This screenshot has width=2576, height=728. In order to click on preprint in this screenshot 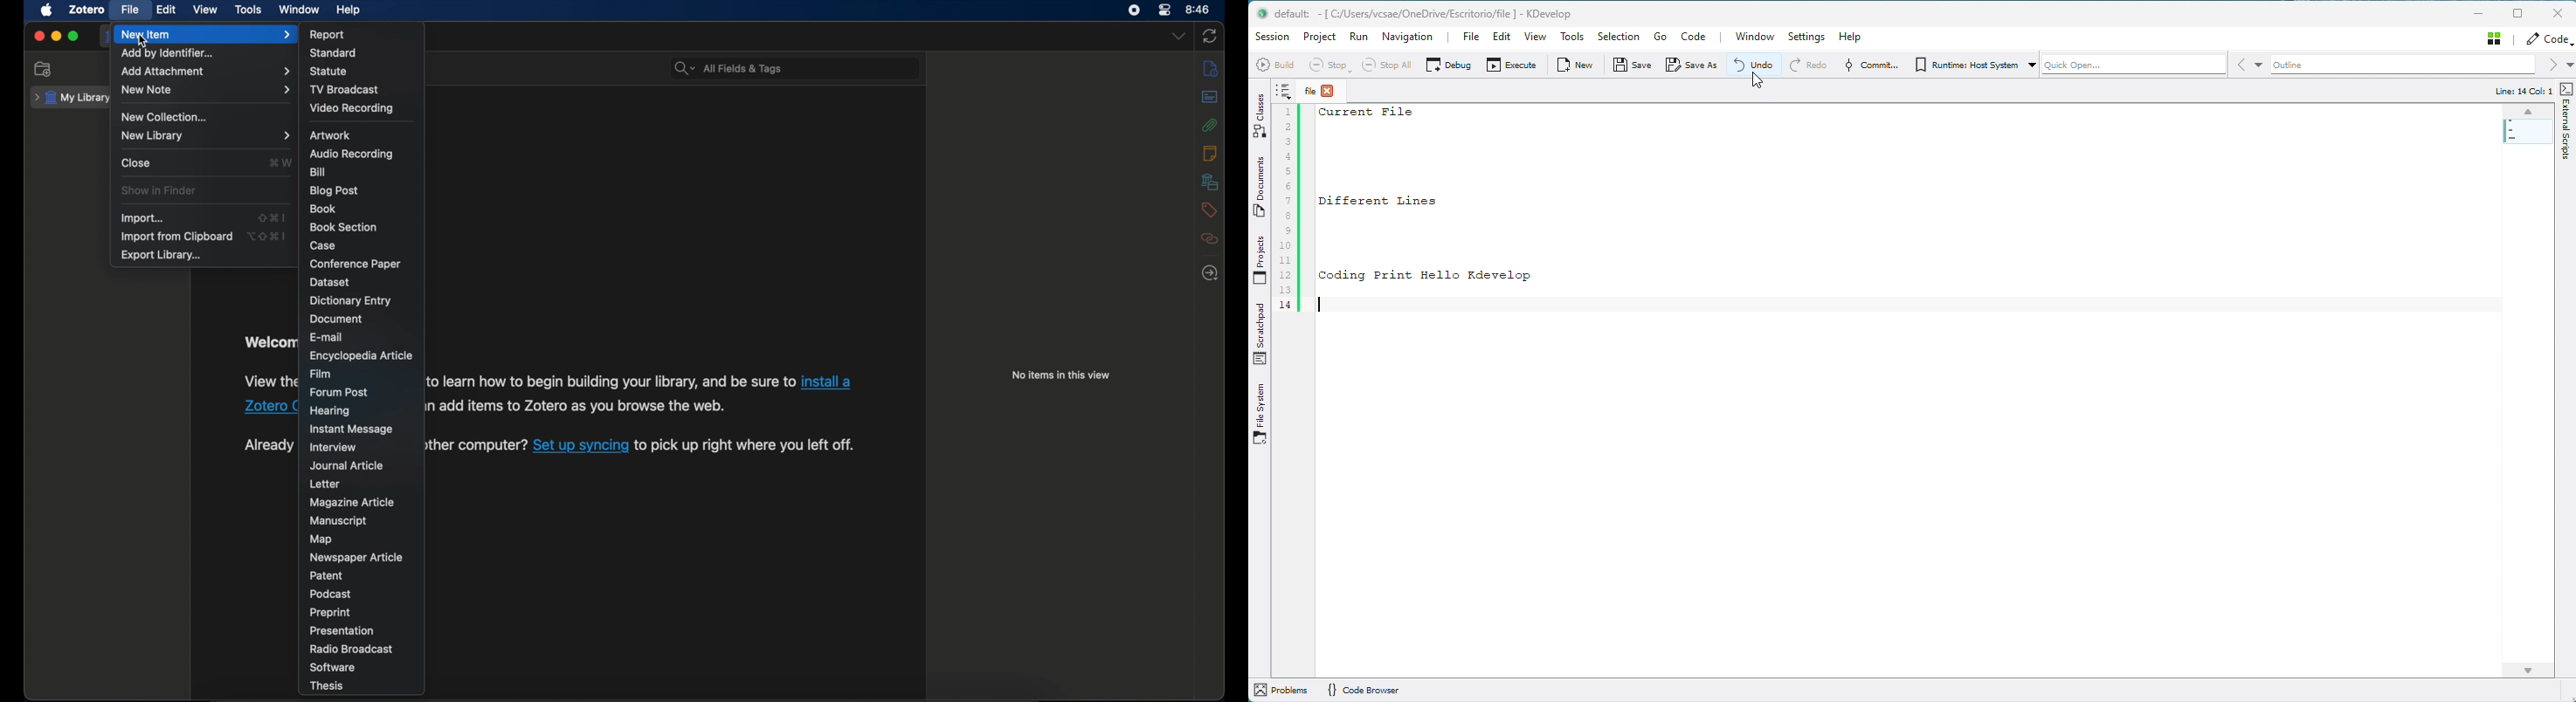, I will do `click(329, 612)`.